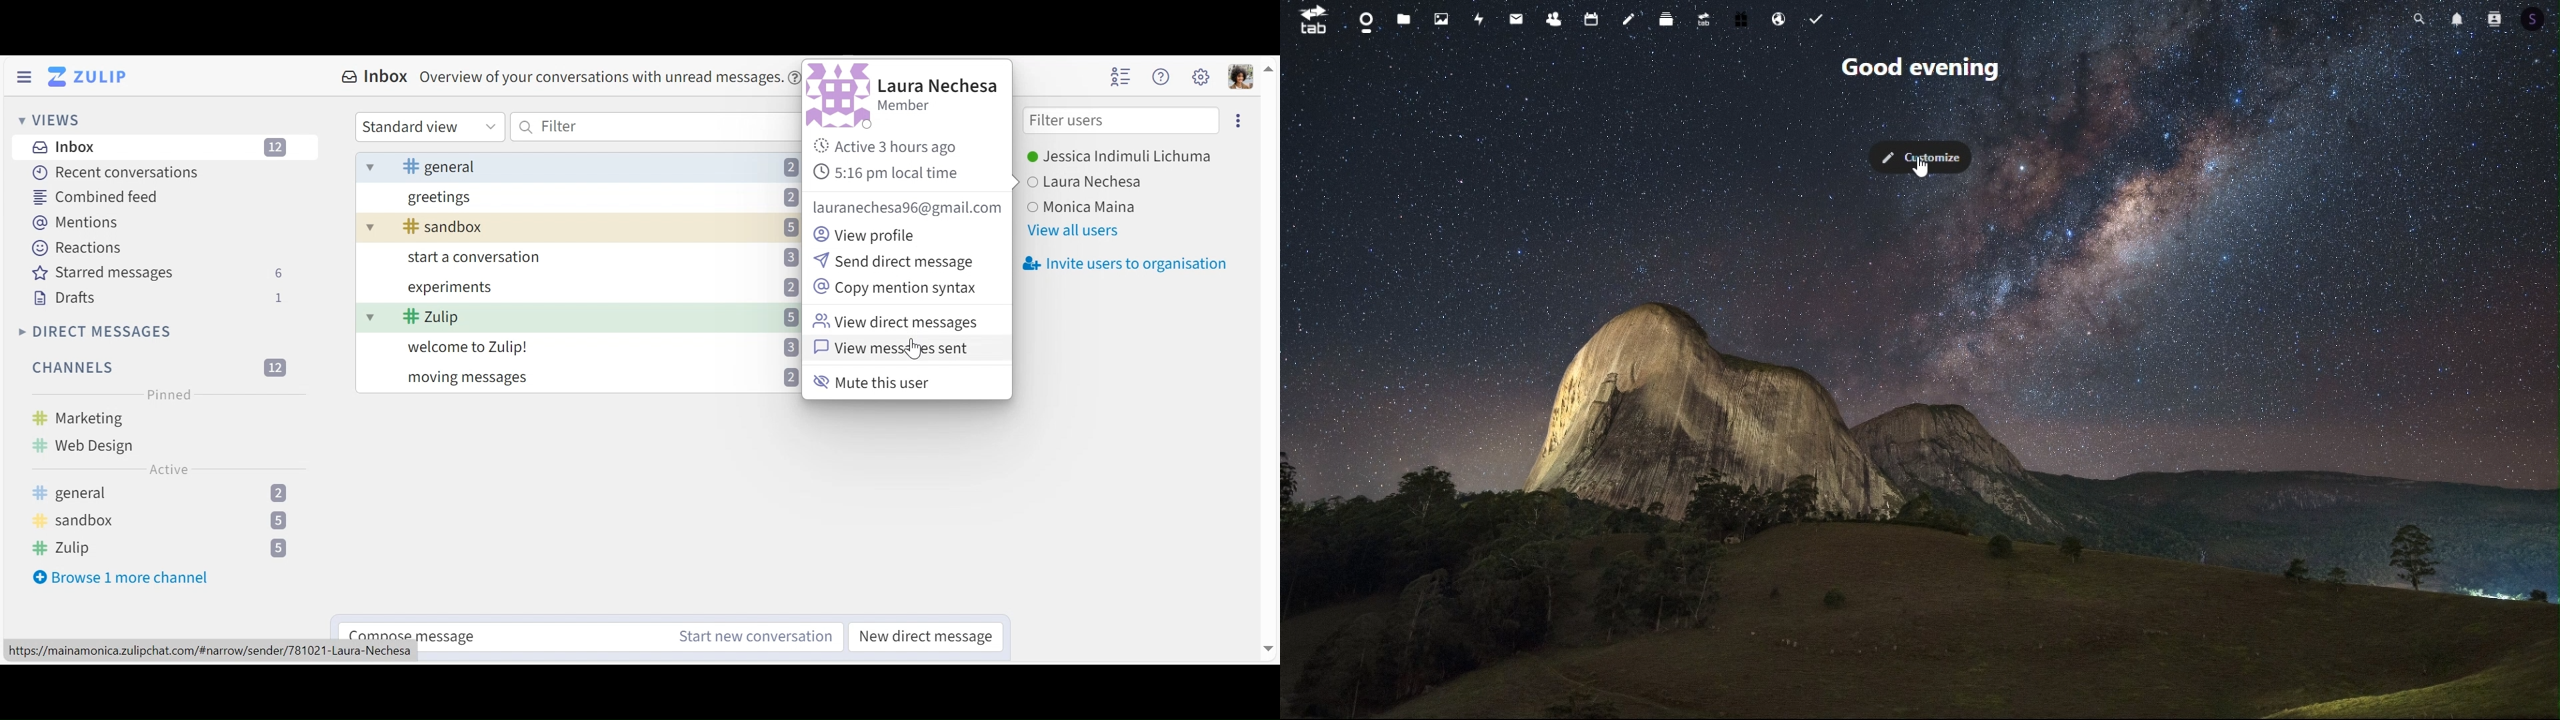 This screenshot has height=728, width=2576. I want to click on Cursor, so click(1923, 171).